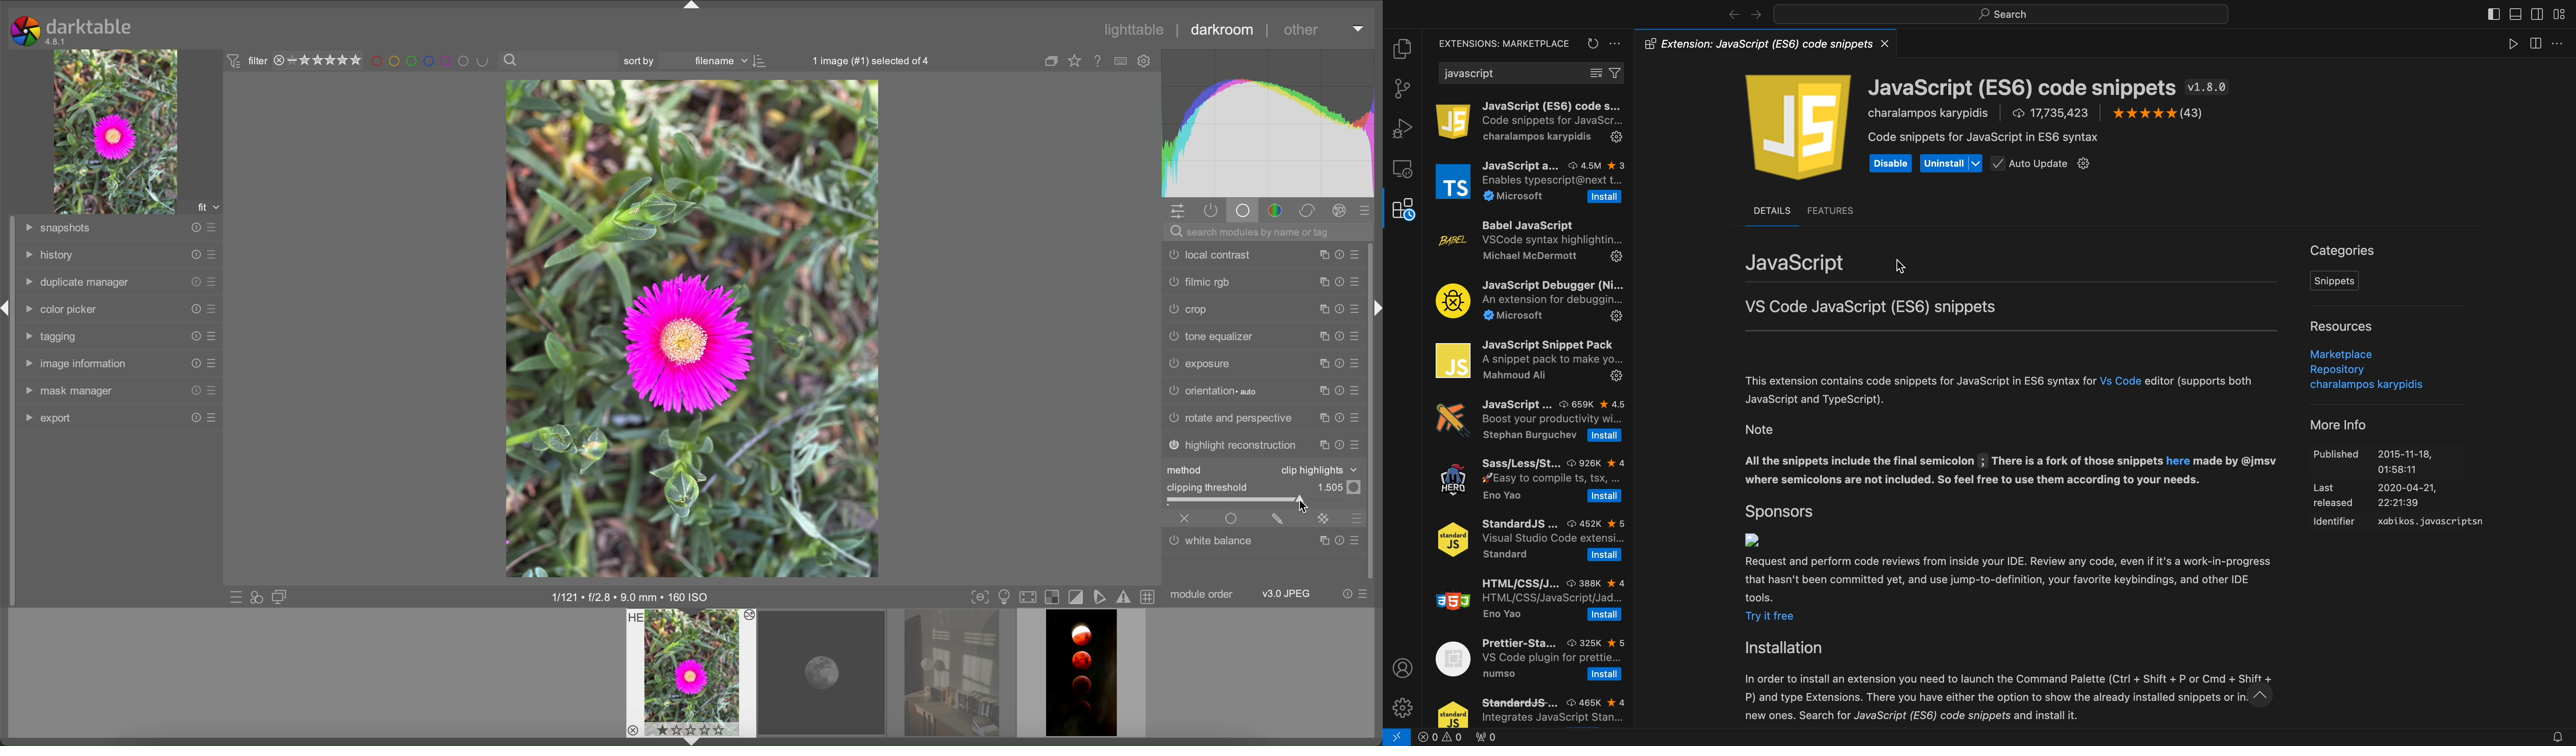 Image resolution: width=2576 pixels, height=756 pixels. I want to click on arrow, so click(691, 741).